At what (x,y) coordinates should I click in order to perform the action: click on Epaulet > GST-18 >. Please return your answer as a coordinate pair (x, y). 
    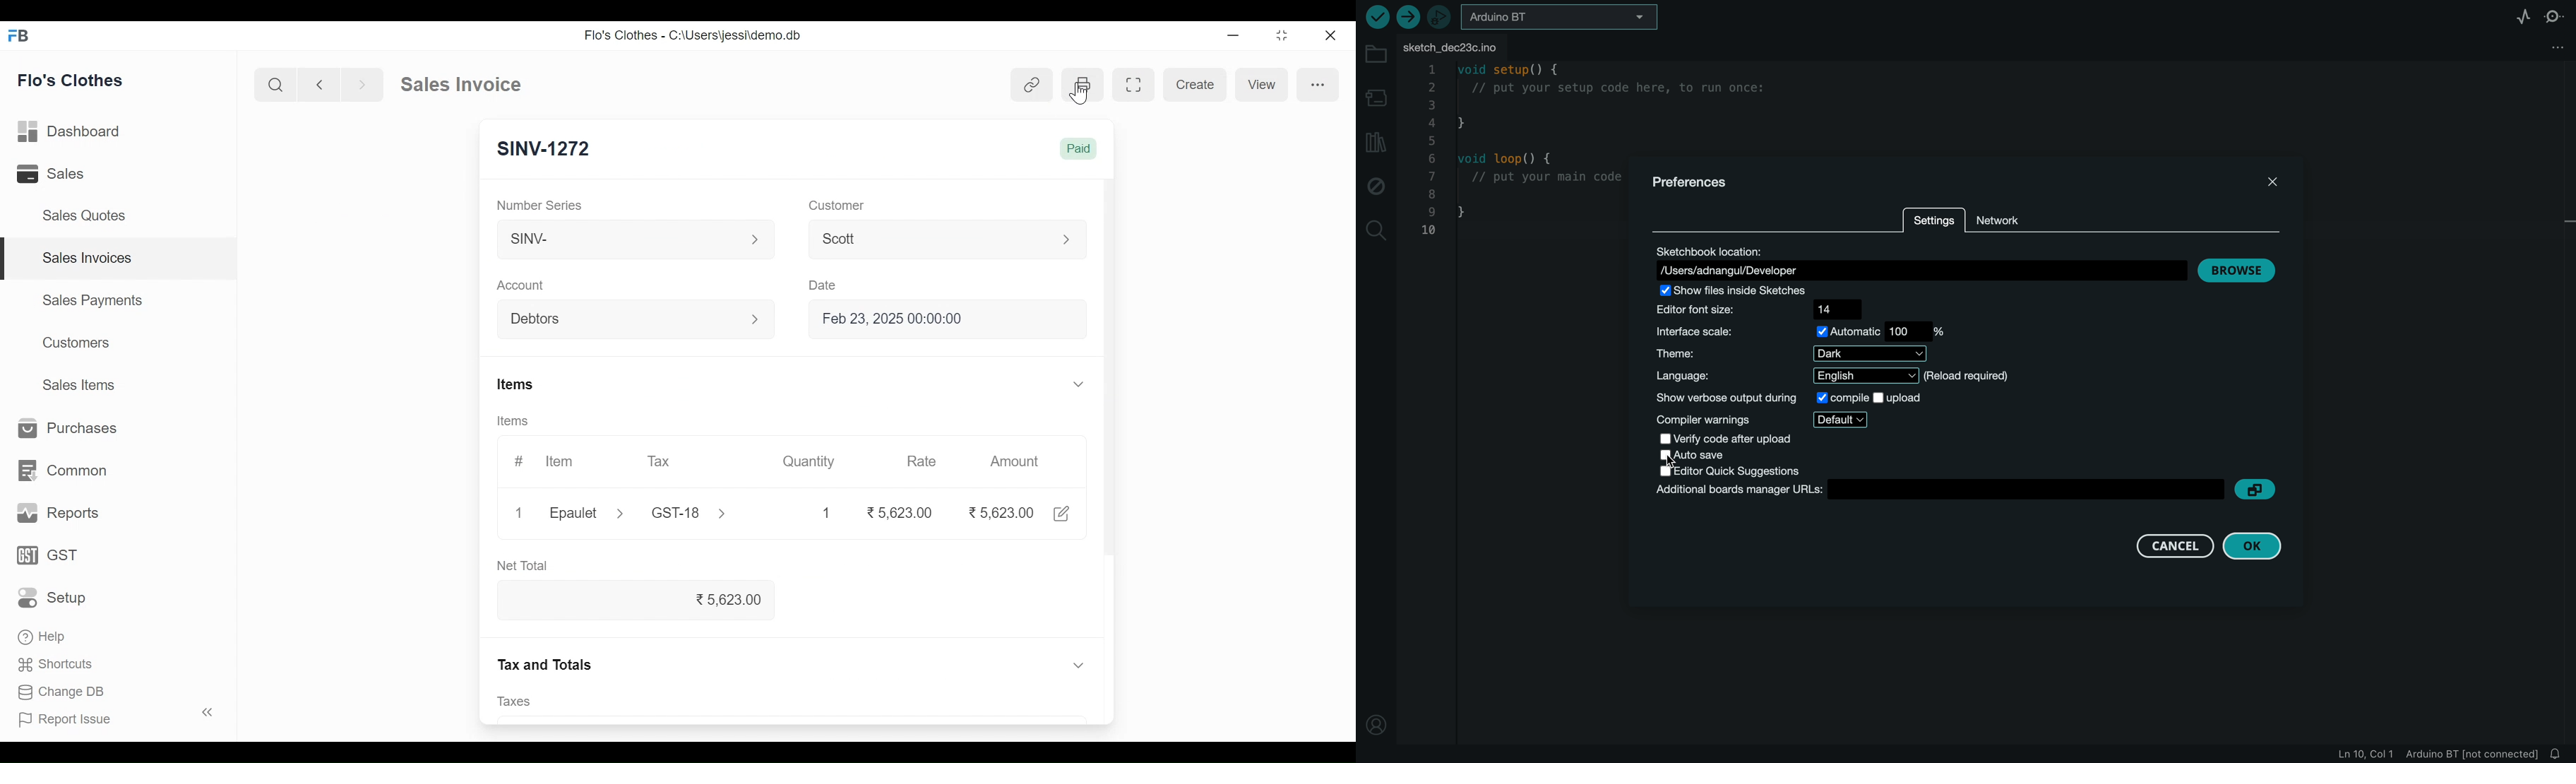
    Looking at the image, I should click on (637, 514).